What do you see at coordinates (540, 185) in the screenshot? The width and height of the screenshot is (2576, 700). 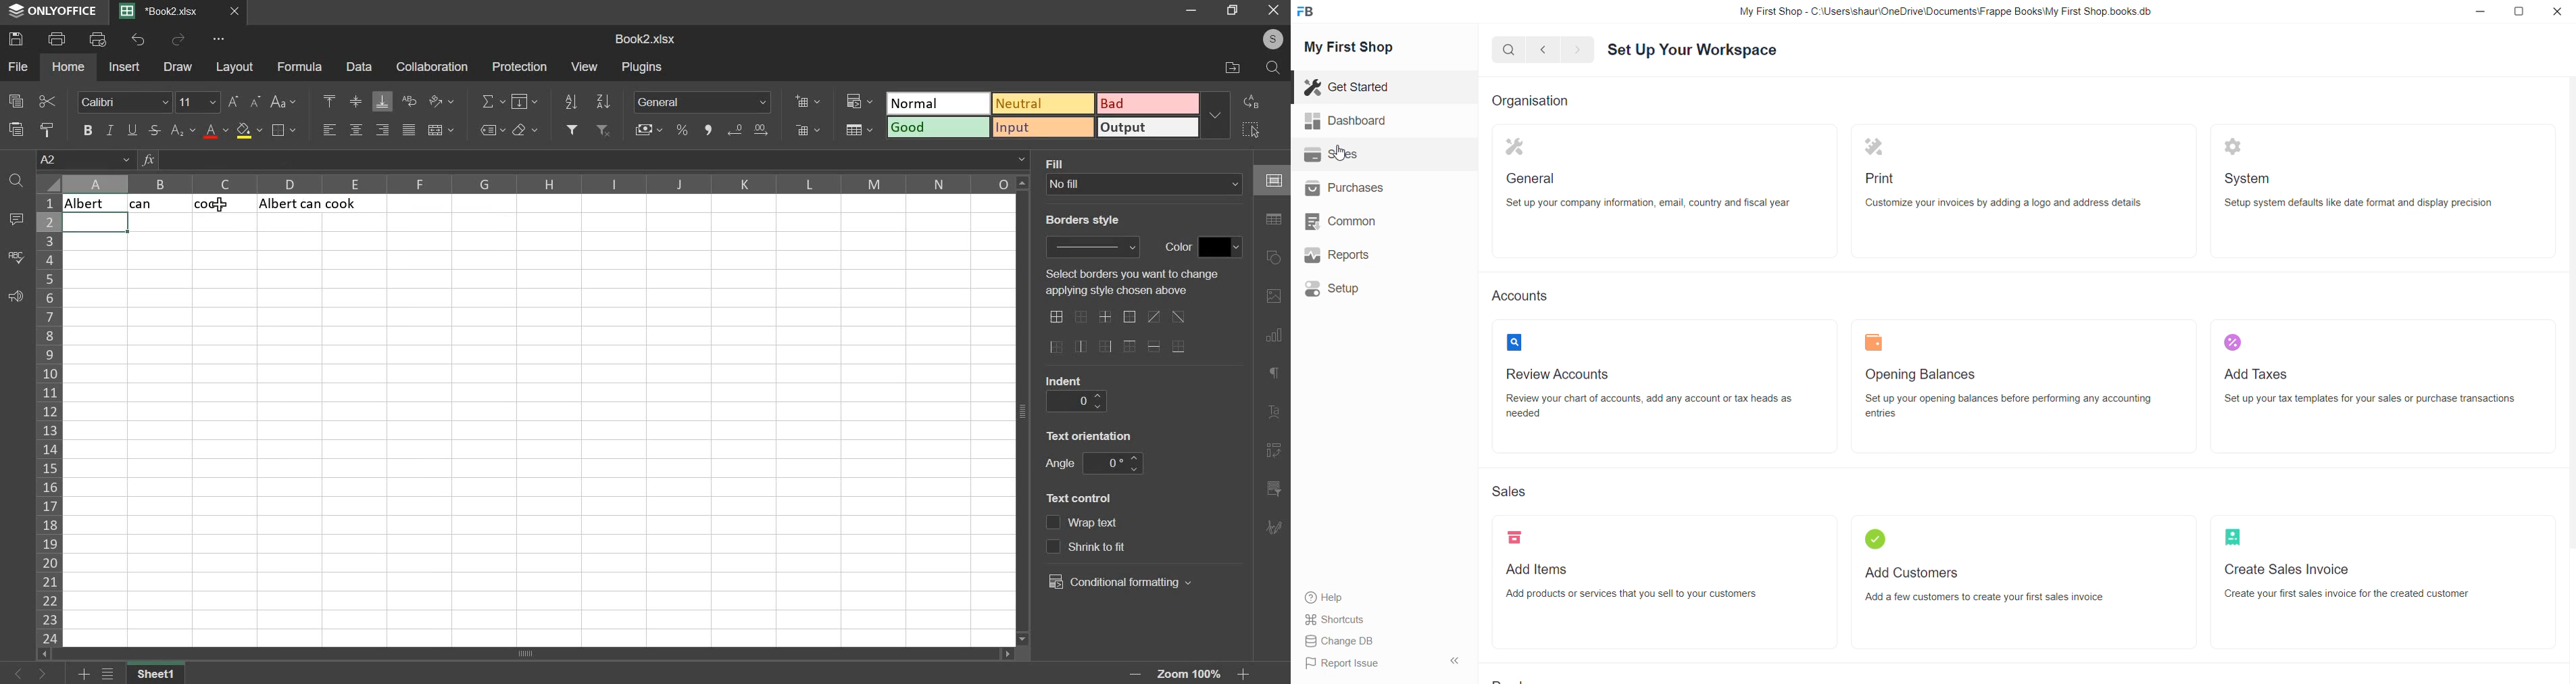 I see `columns` at bounding box center [540, 185].